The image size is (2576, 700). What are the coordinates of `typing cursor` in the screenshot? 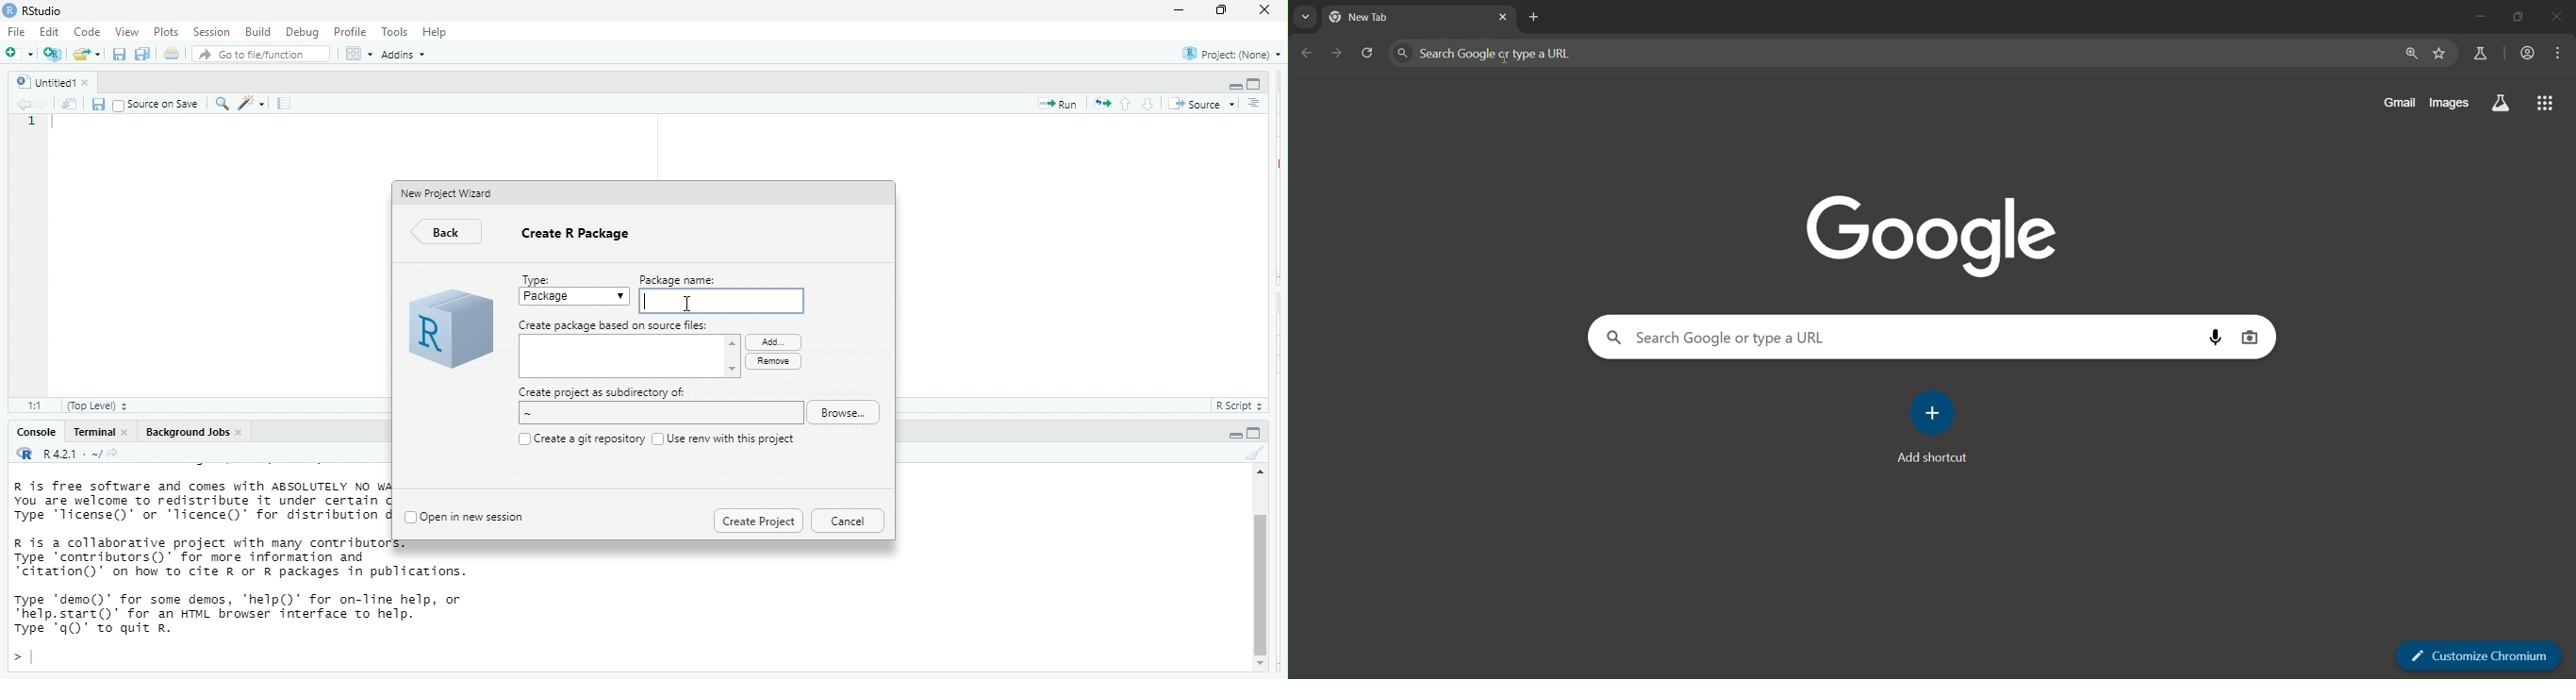 It's located at (649, 301).